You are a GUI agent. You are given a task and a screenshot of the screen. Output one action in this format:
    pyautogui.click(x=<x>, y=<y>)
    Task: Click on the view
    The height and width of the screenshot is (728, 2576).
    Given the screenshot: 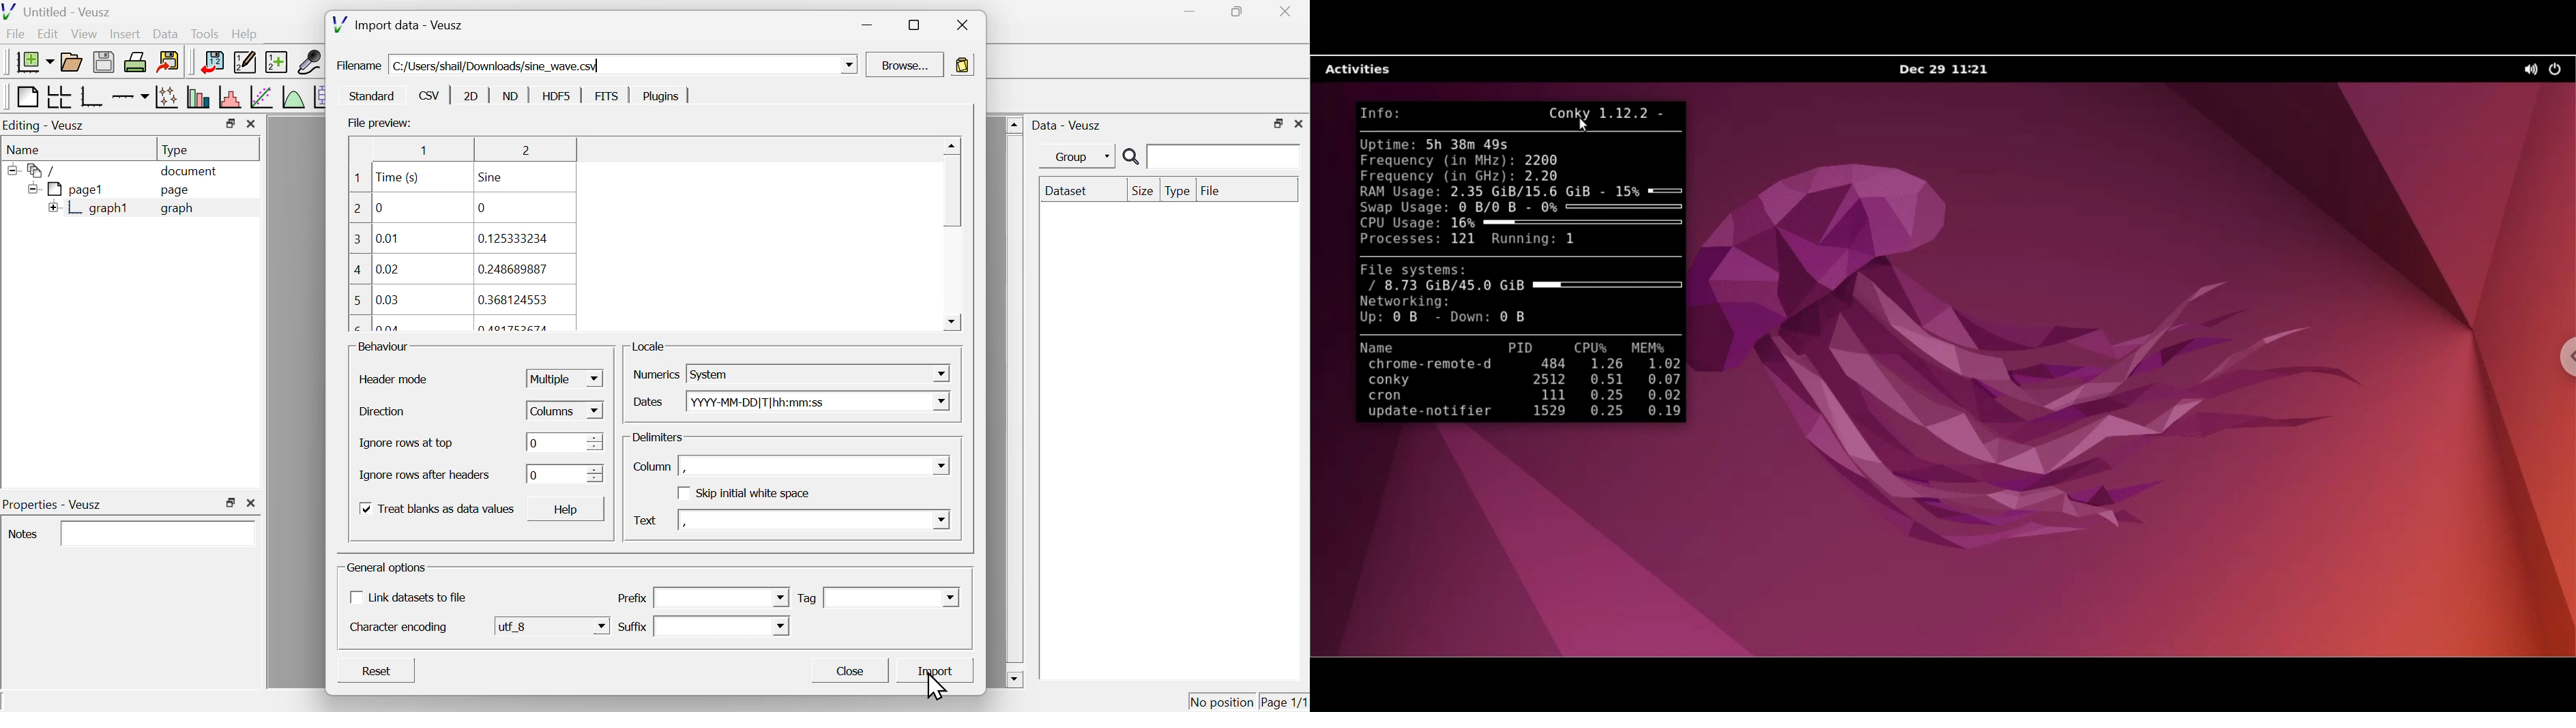 What is the action you would take?
    pyautogui.click(x=85, y=33)
    